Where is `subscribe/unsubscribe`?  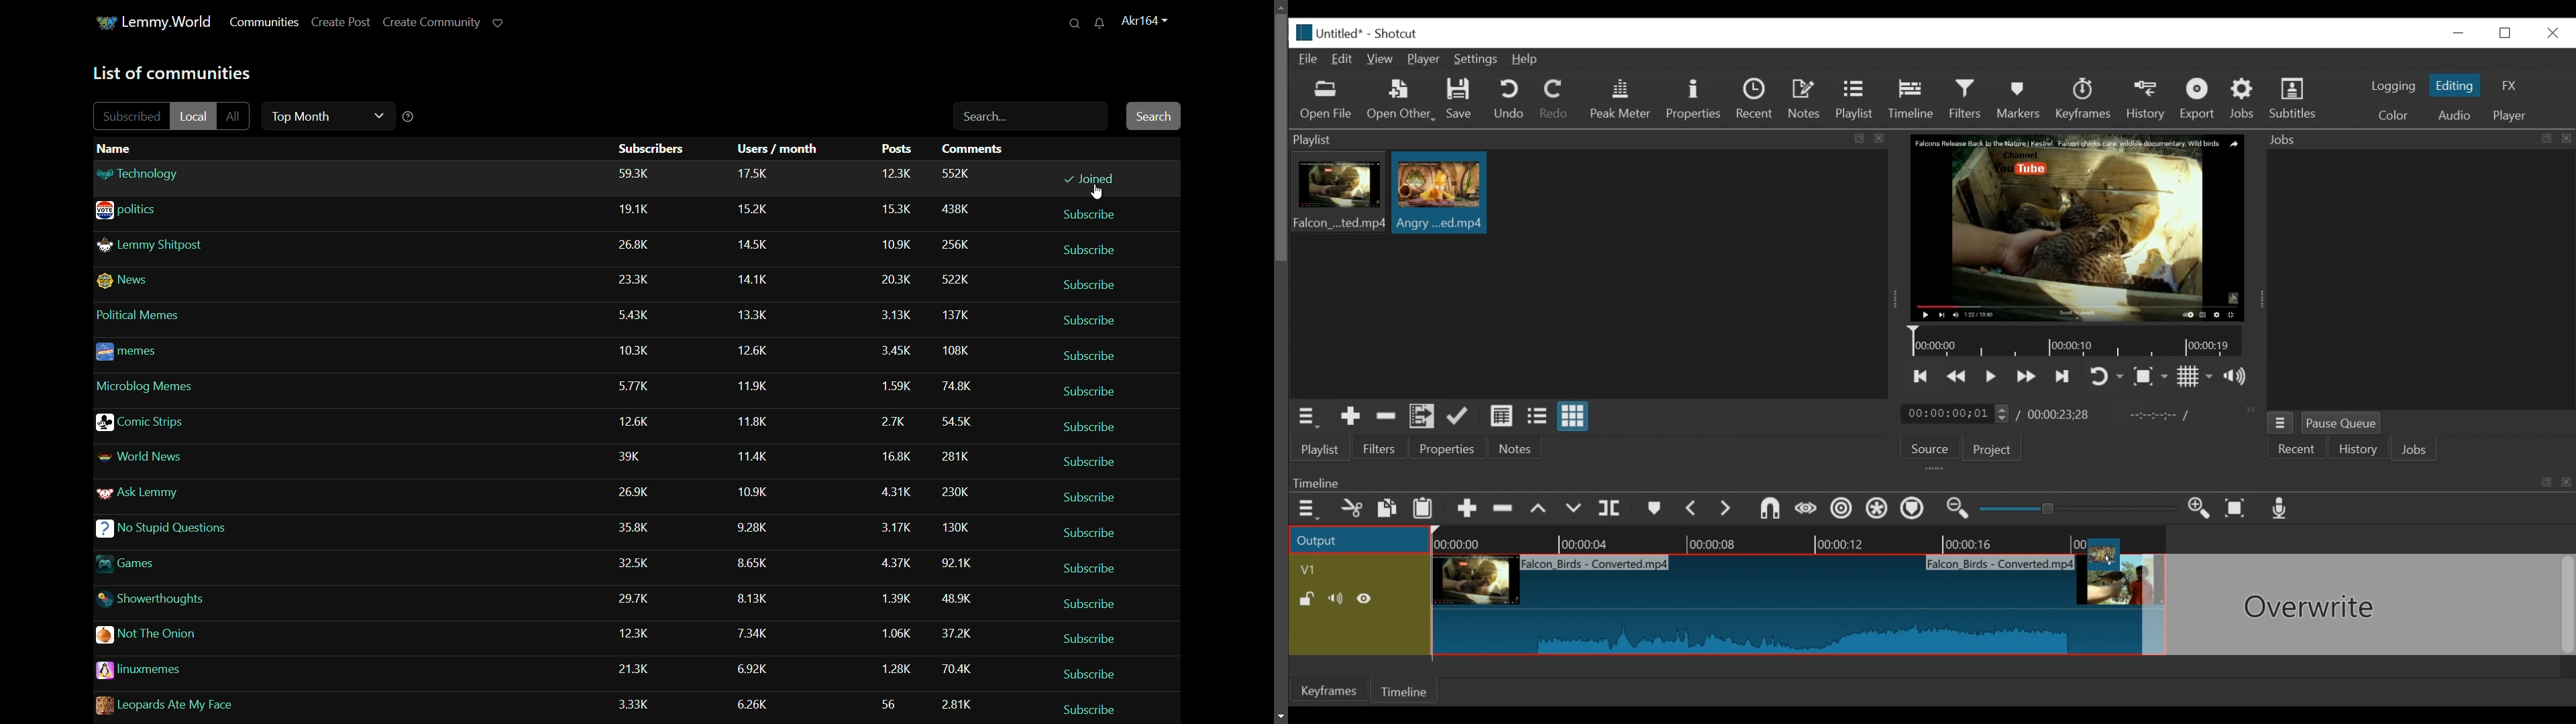 subscribe/unsubscribe is located at coordinates (1091, 389).